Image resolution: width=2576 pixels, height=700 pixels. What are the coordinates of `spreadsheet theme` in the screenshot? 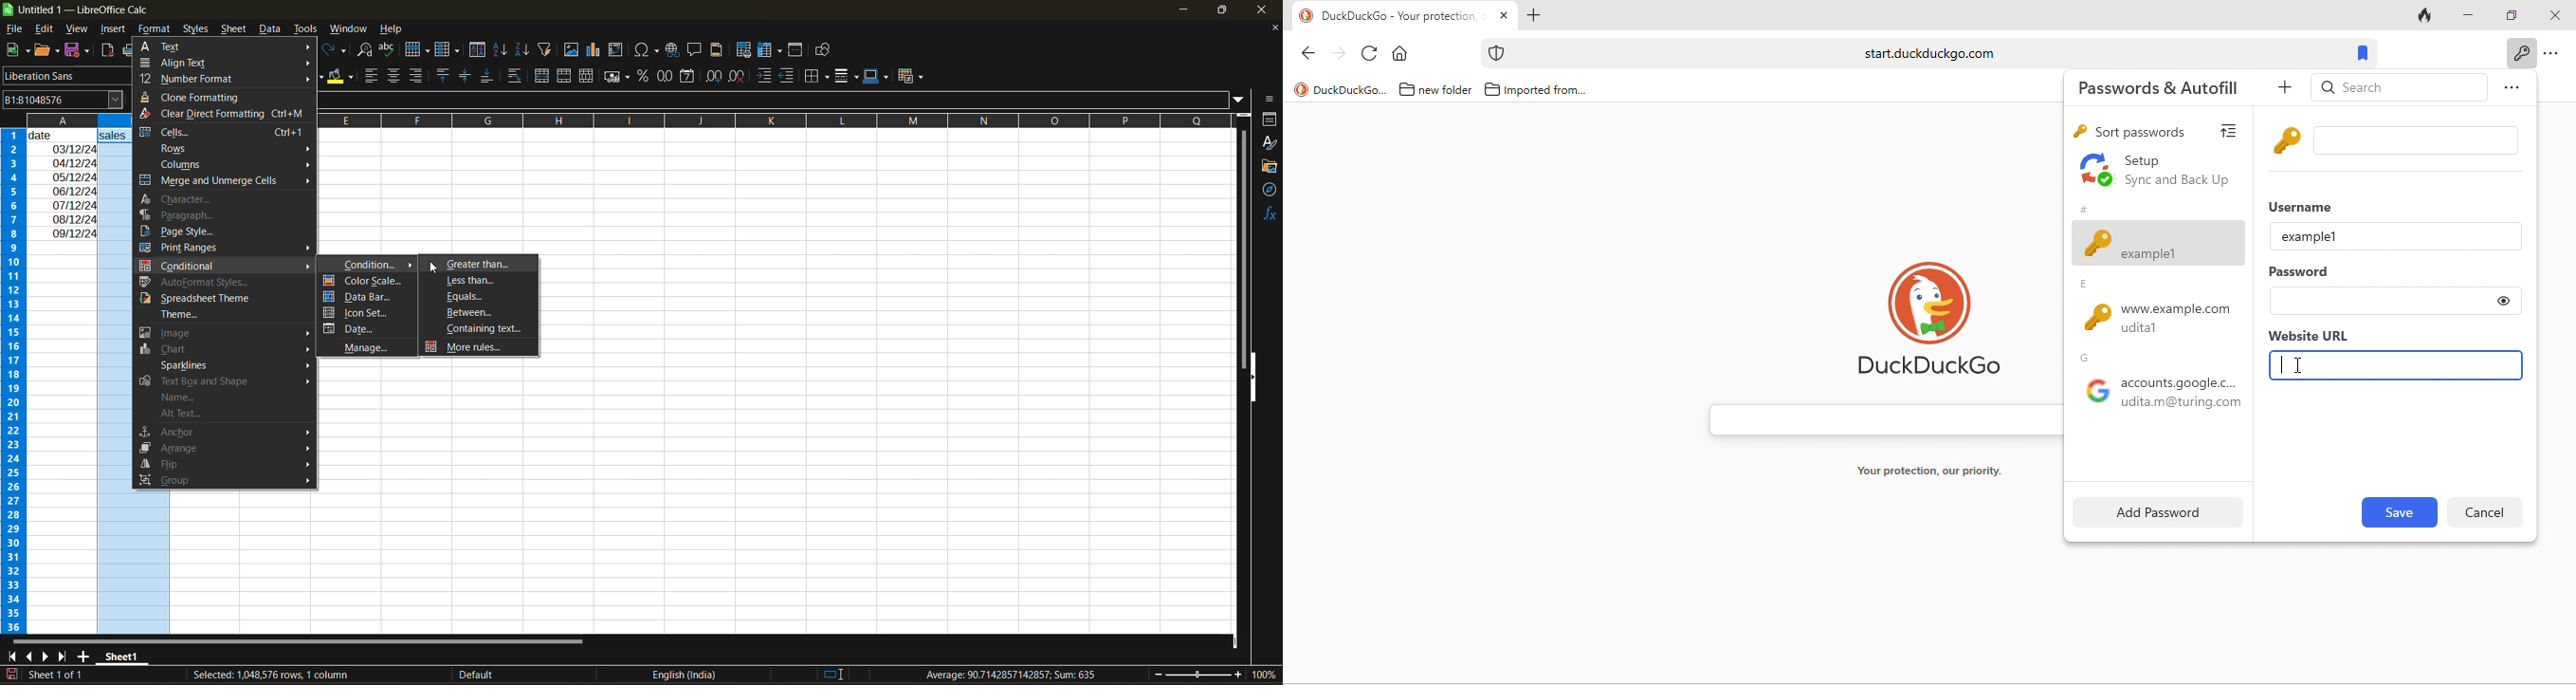 It's located at (213, 298).